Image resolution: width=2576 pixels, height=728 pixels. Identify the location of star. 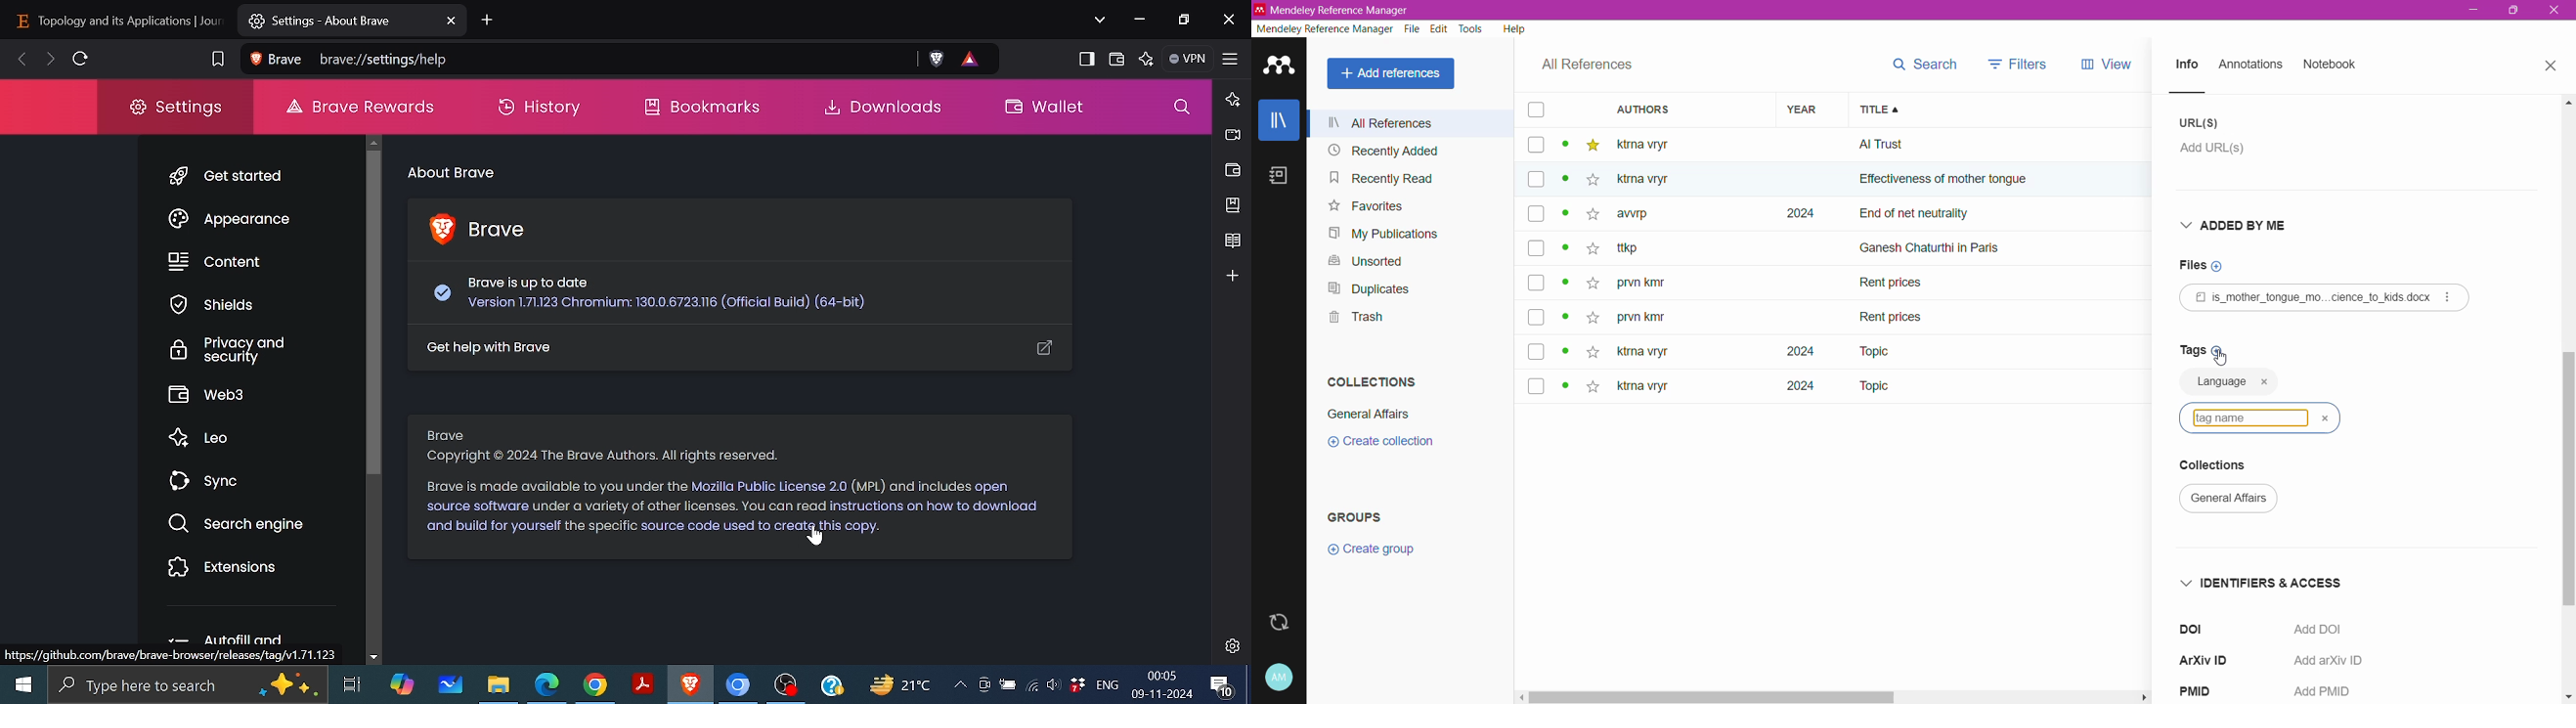
(1588, 219).